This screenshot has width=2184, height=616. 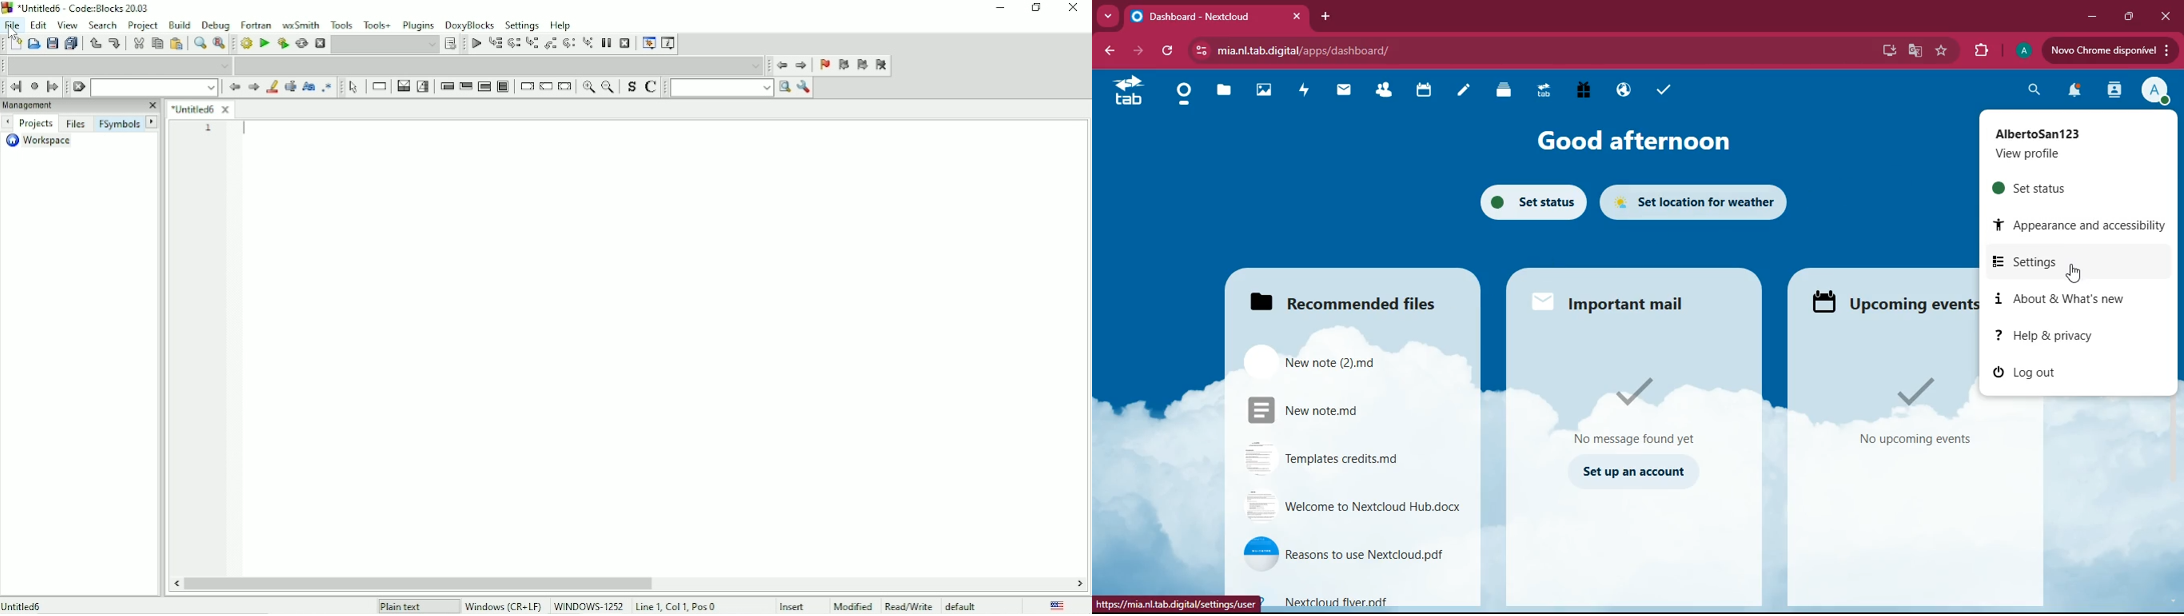 I want to click on Replace, so click(x=219, y=45).